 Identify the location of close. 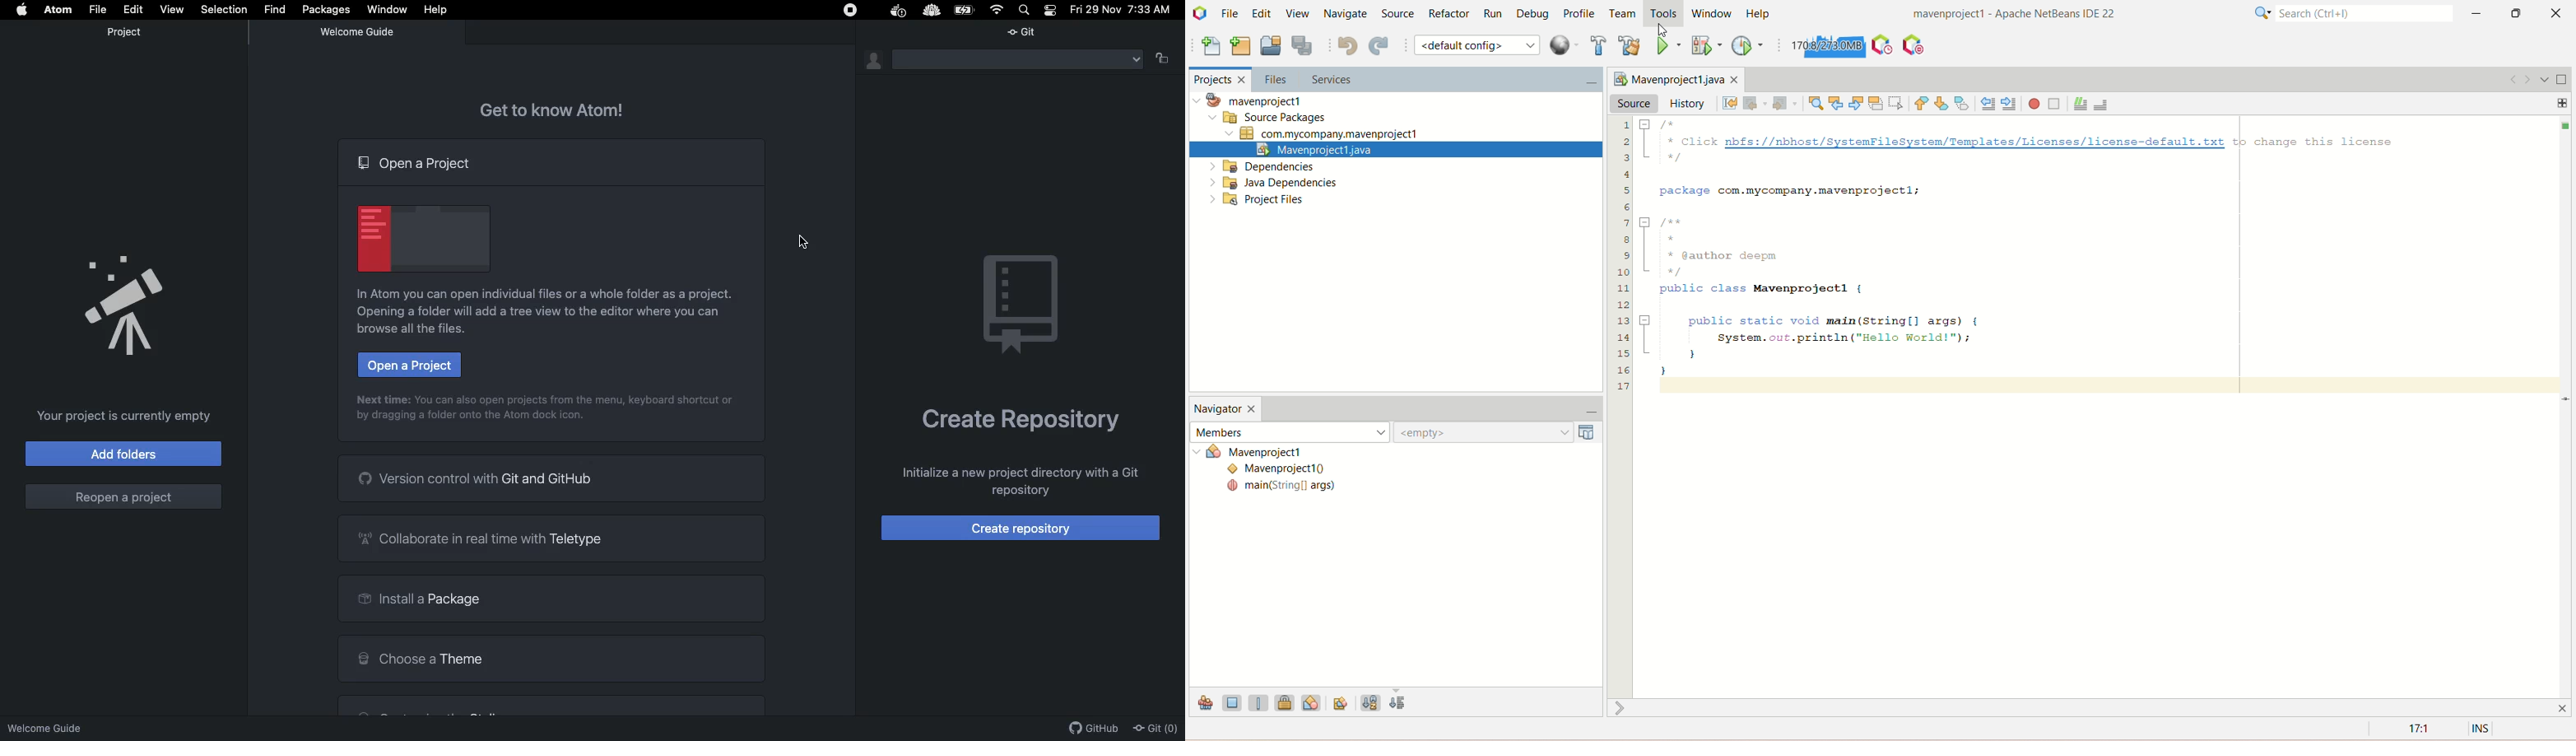
(2560, 12).